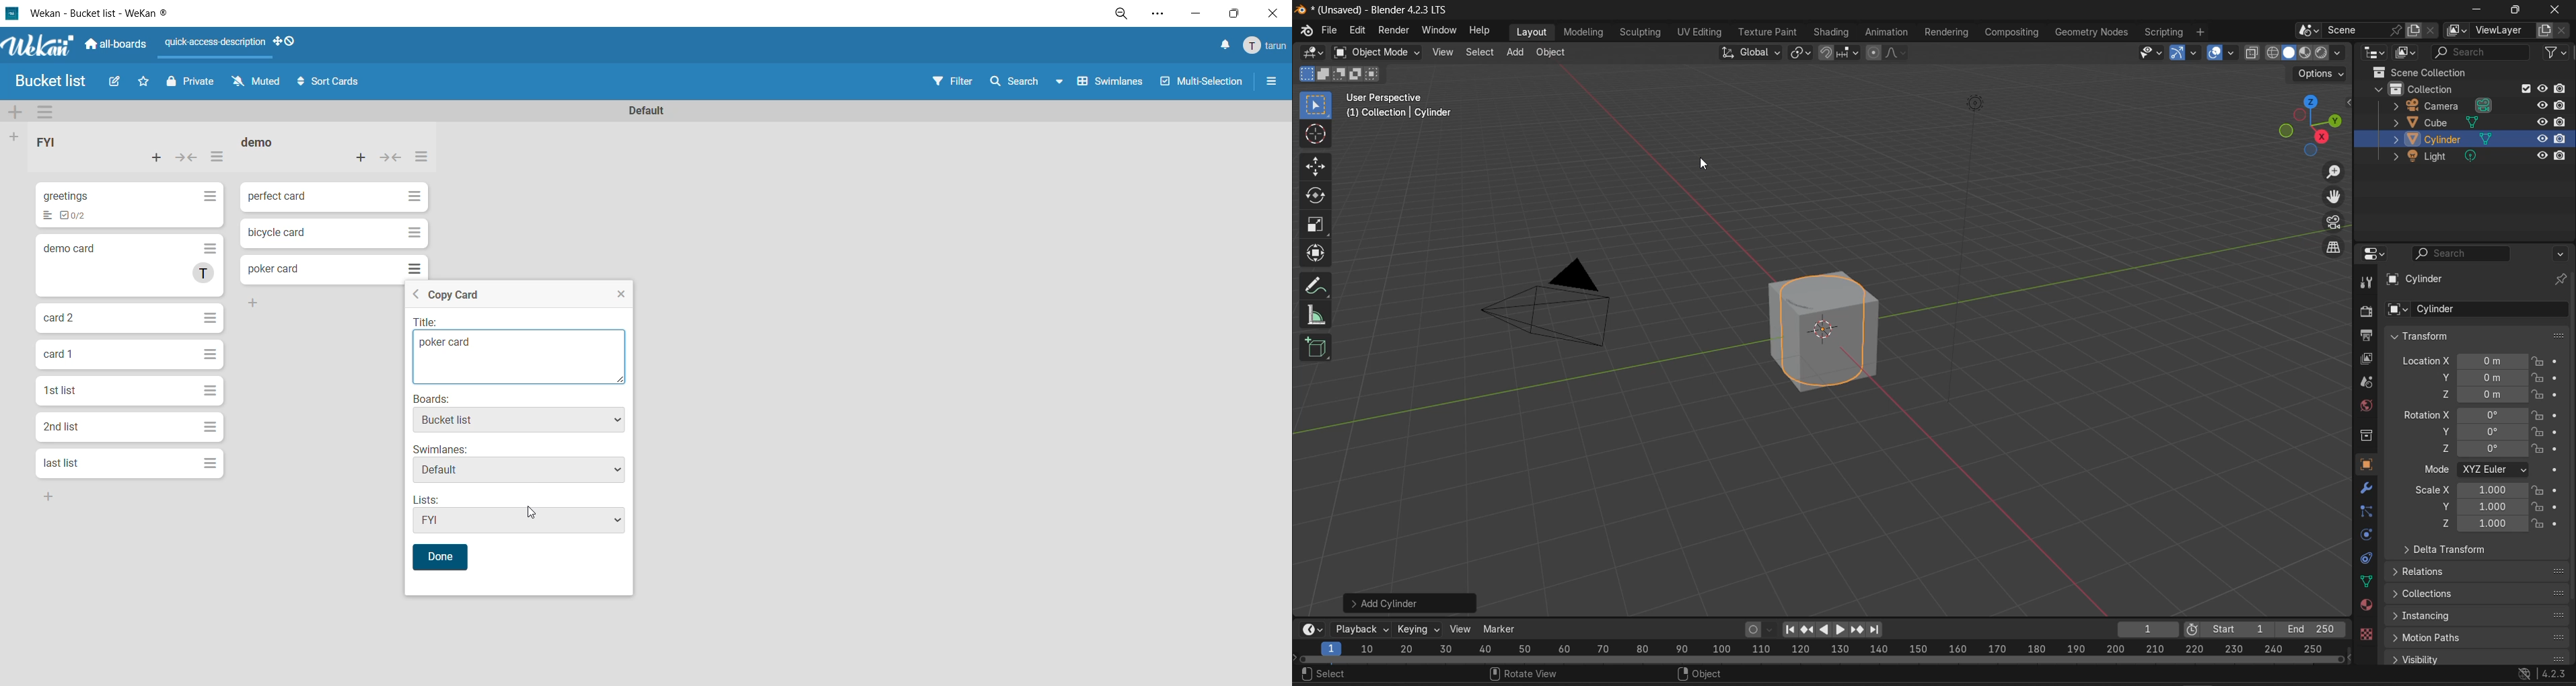  I want to click on camera, so click(1973, 249).